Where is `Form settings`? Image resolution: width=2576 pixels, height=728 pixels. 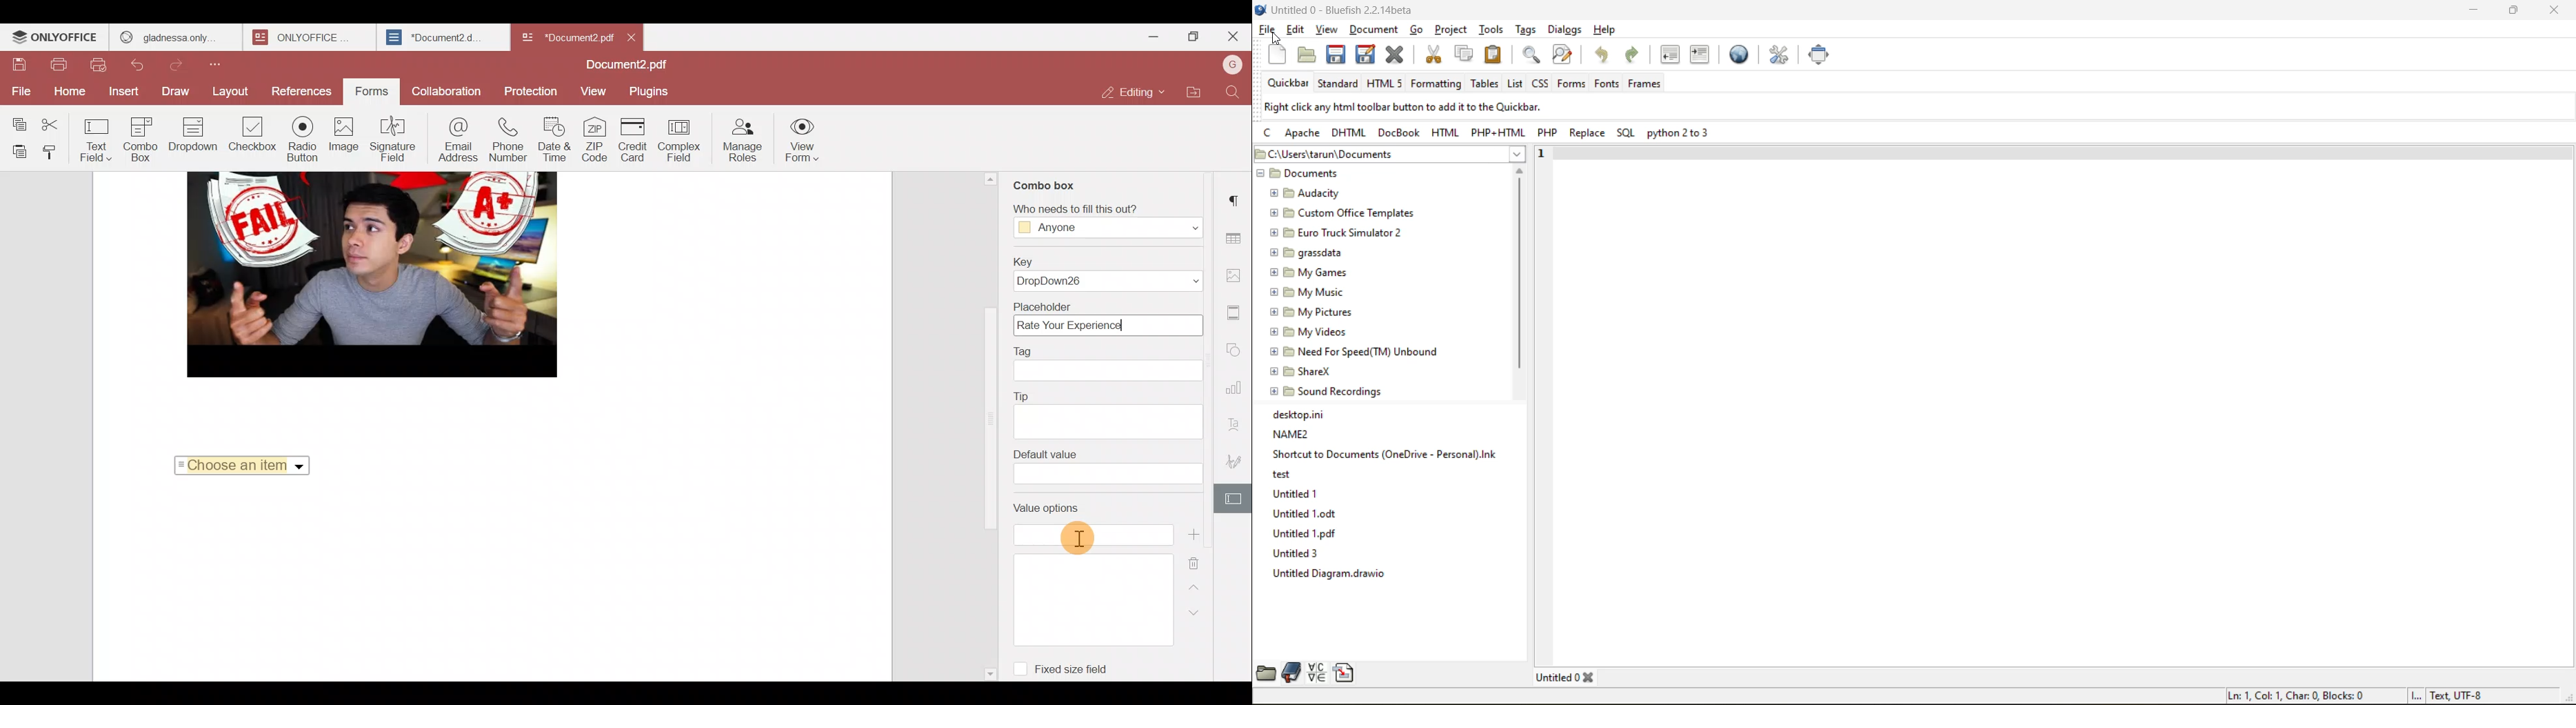 Form settings is located at coordinates (1234, 498).